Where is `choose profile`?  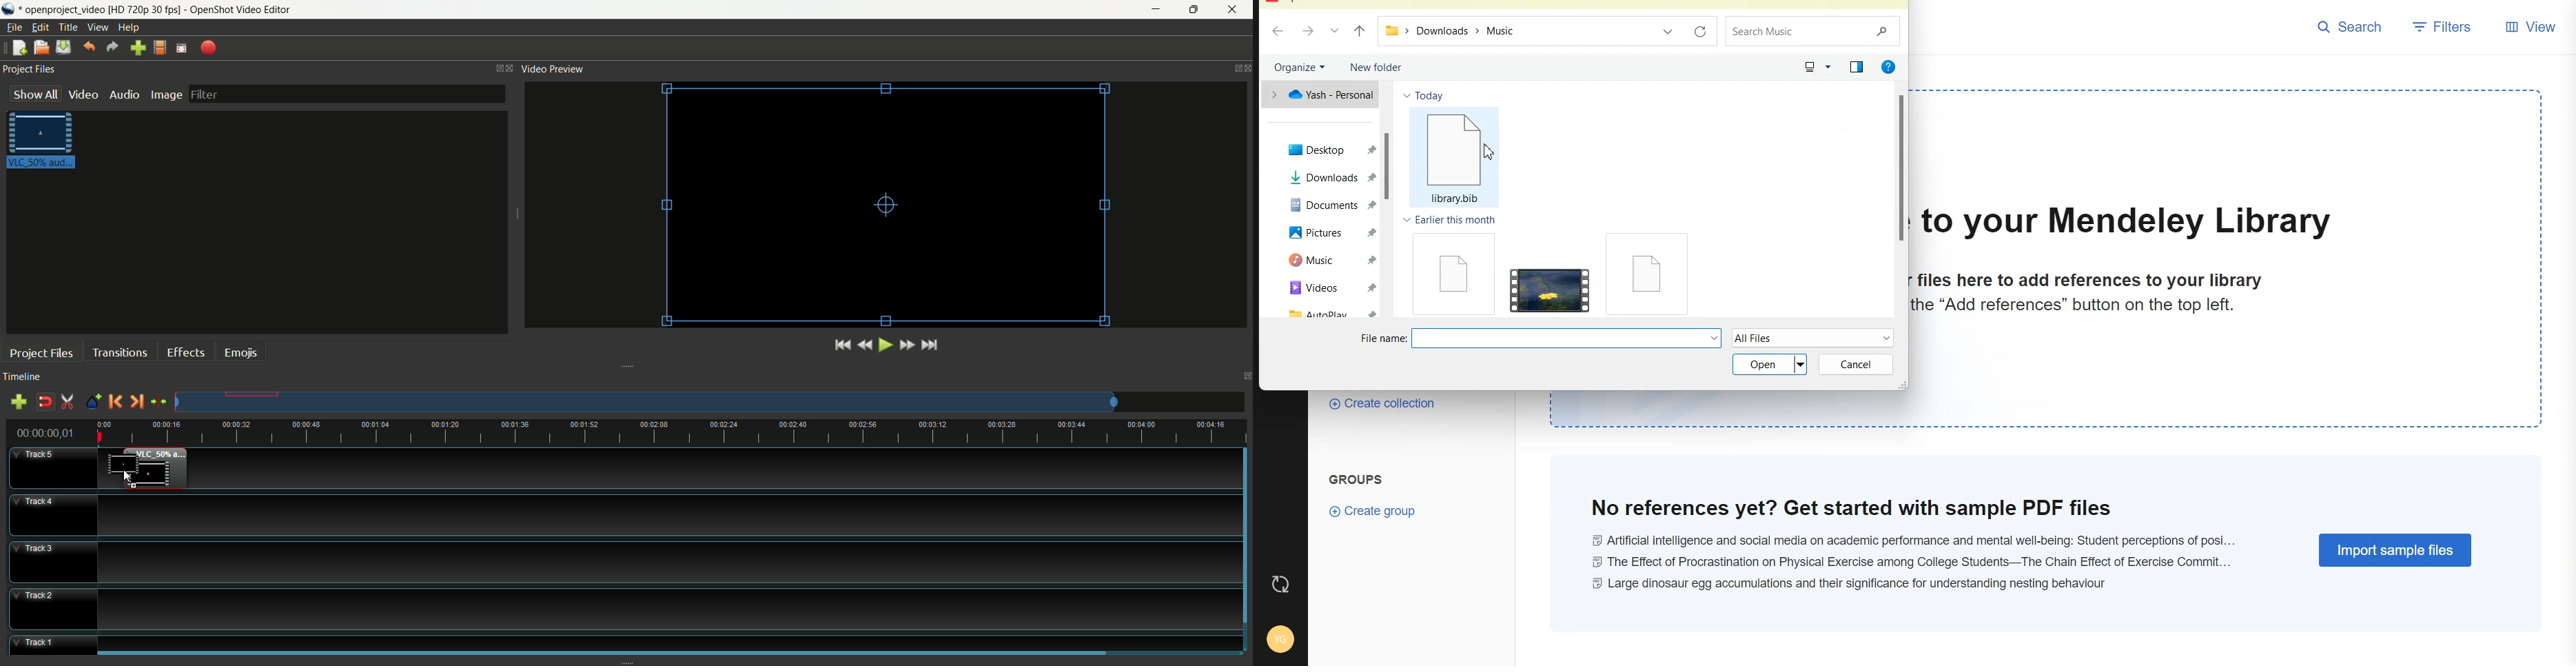
choose profile is located at coordinates (159, 48).